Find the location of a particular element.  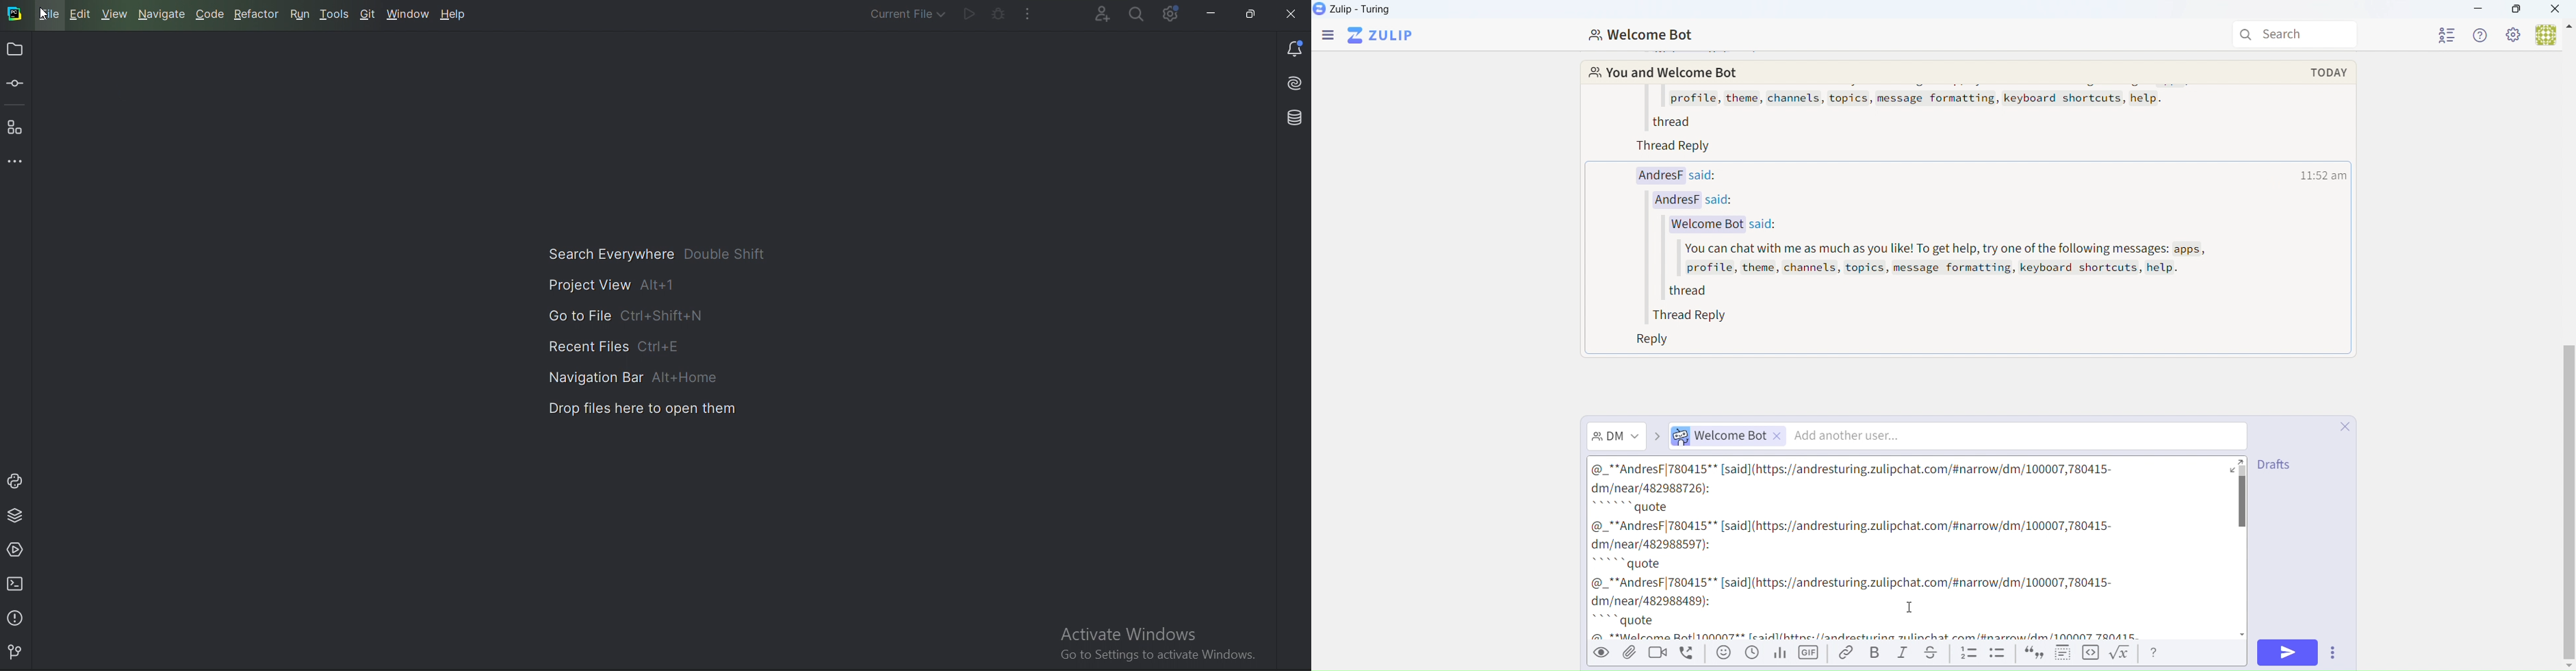

Zulip is located at coordinates (1360, 11).